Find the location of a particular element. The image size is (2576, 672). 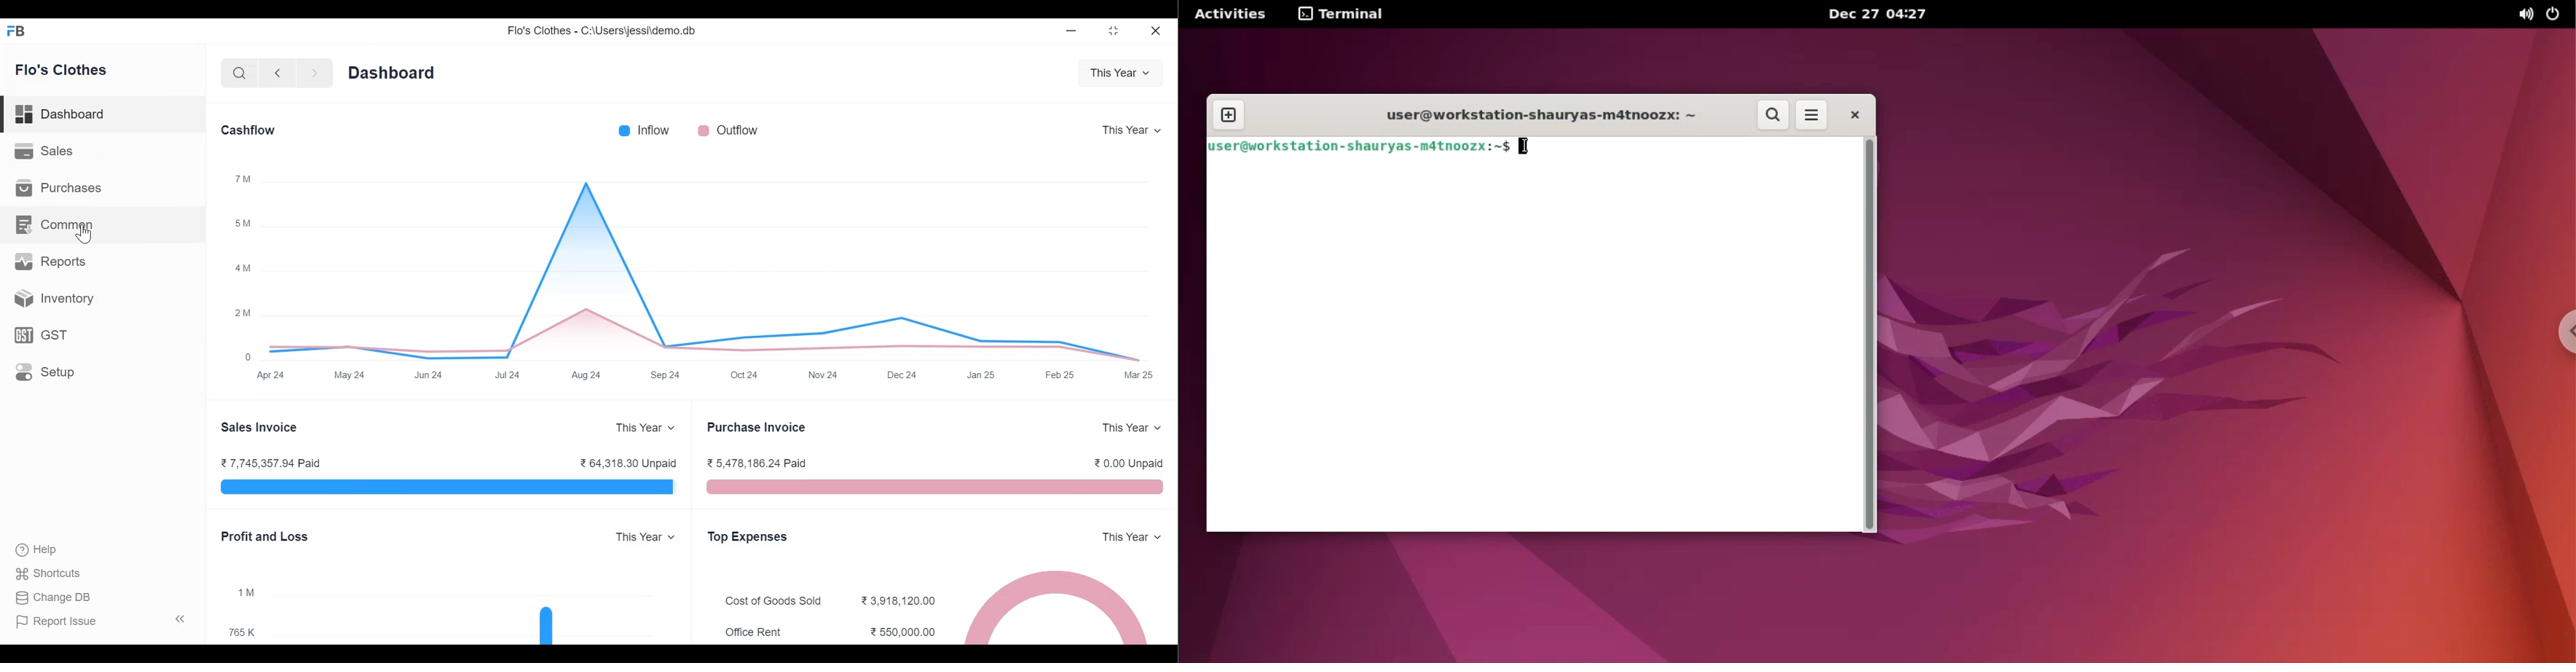

Sep 24 is located at coordinates (666, 374).